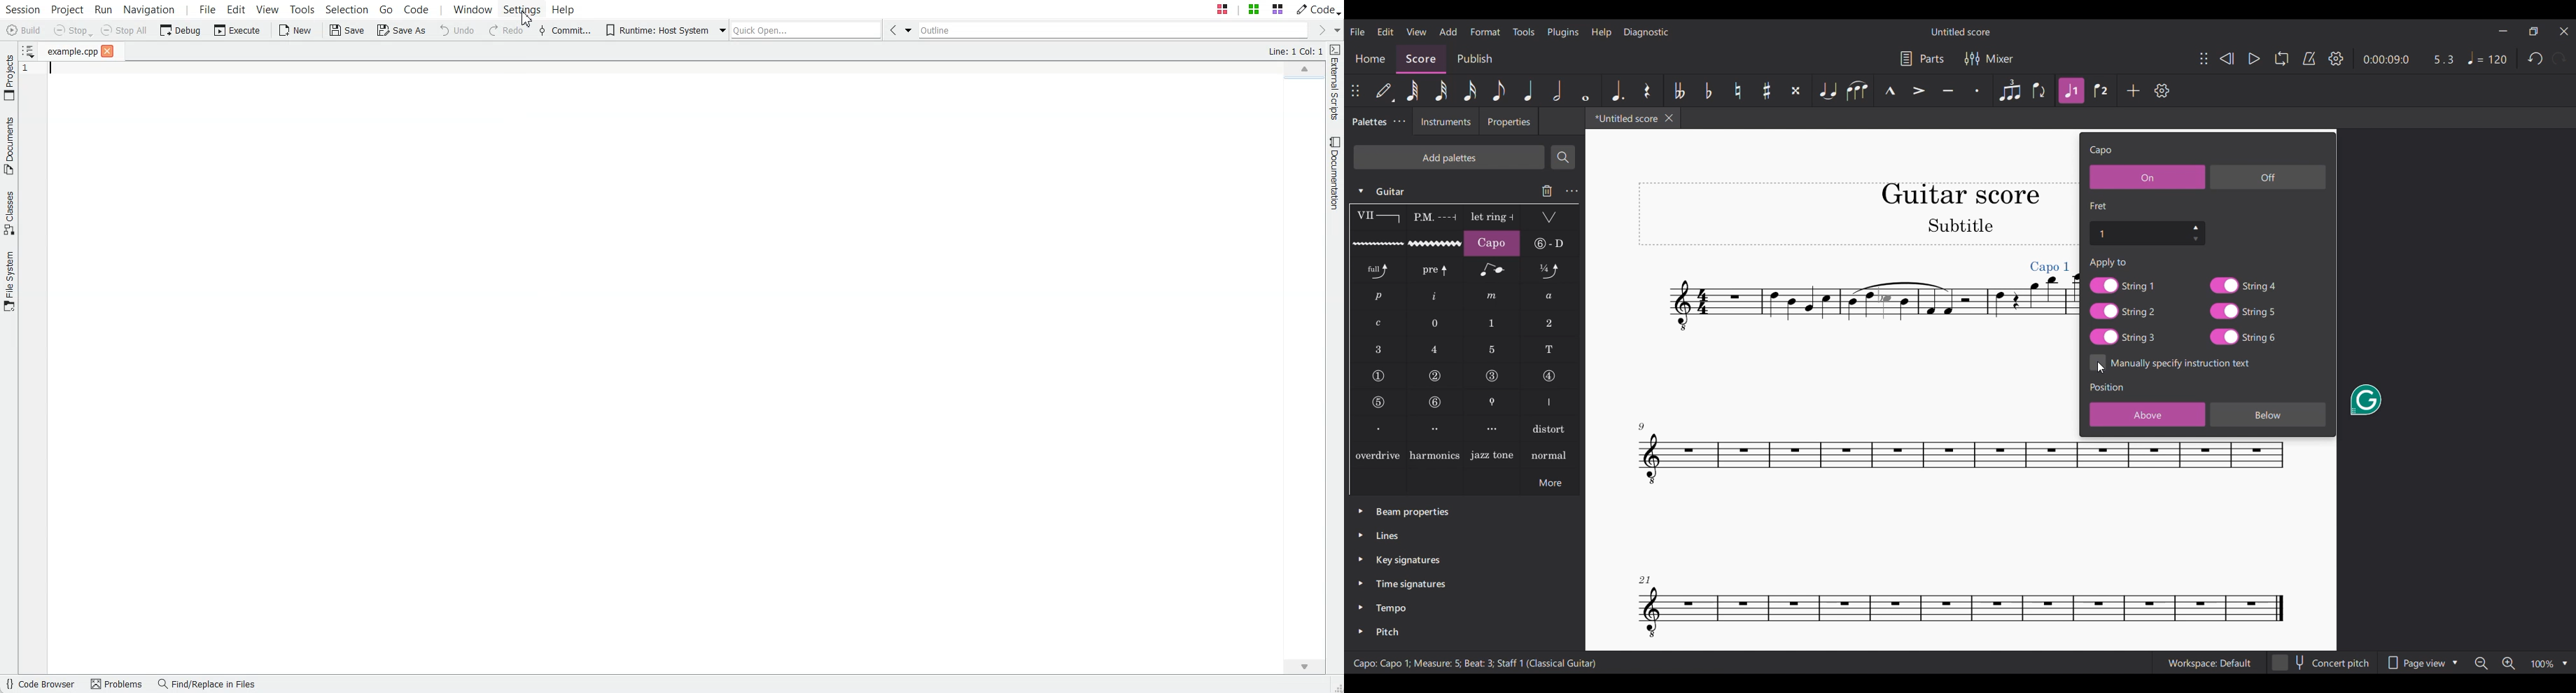 The width and height of the screenshot is (2576, 700). What do you see at coordinates (2147, 415) in the screenshot?
I see `Above` at bounding box center [2147, 415].